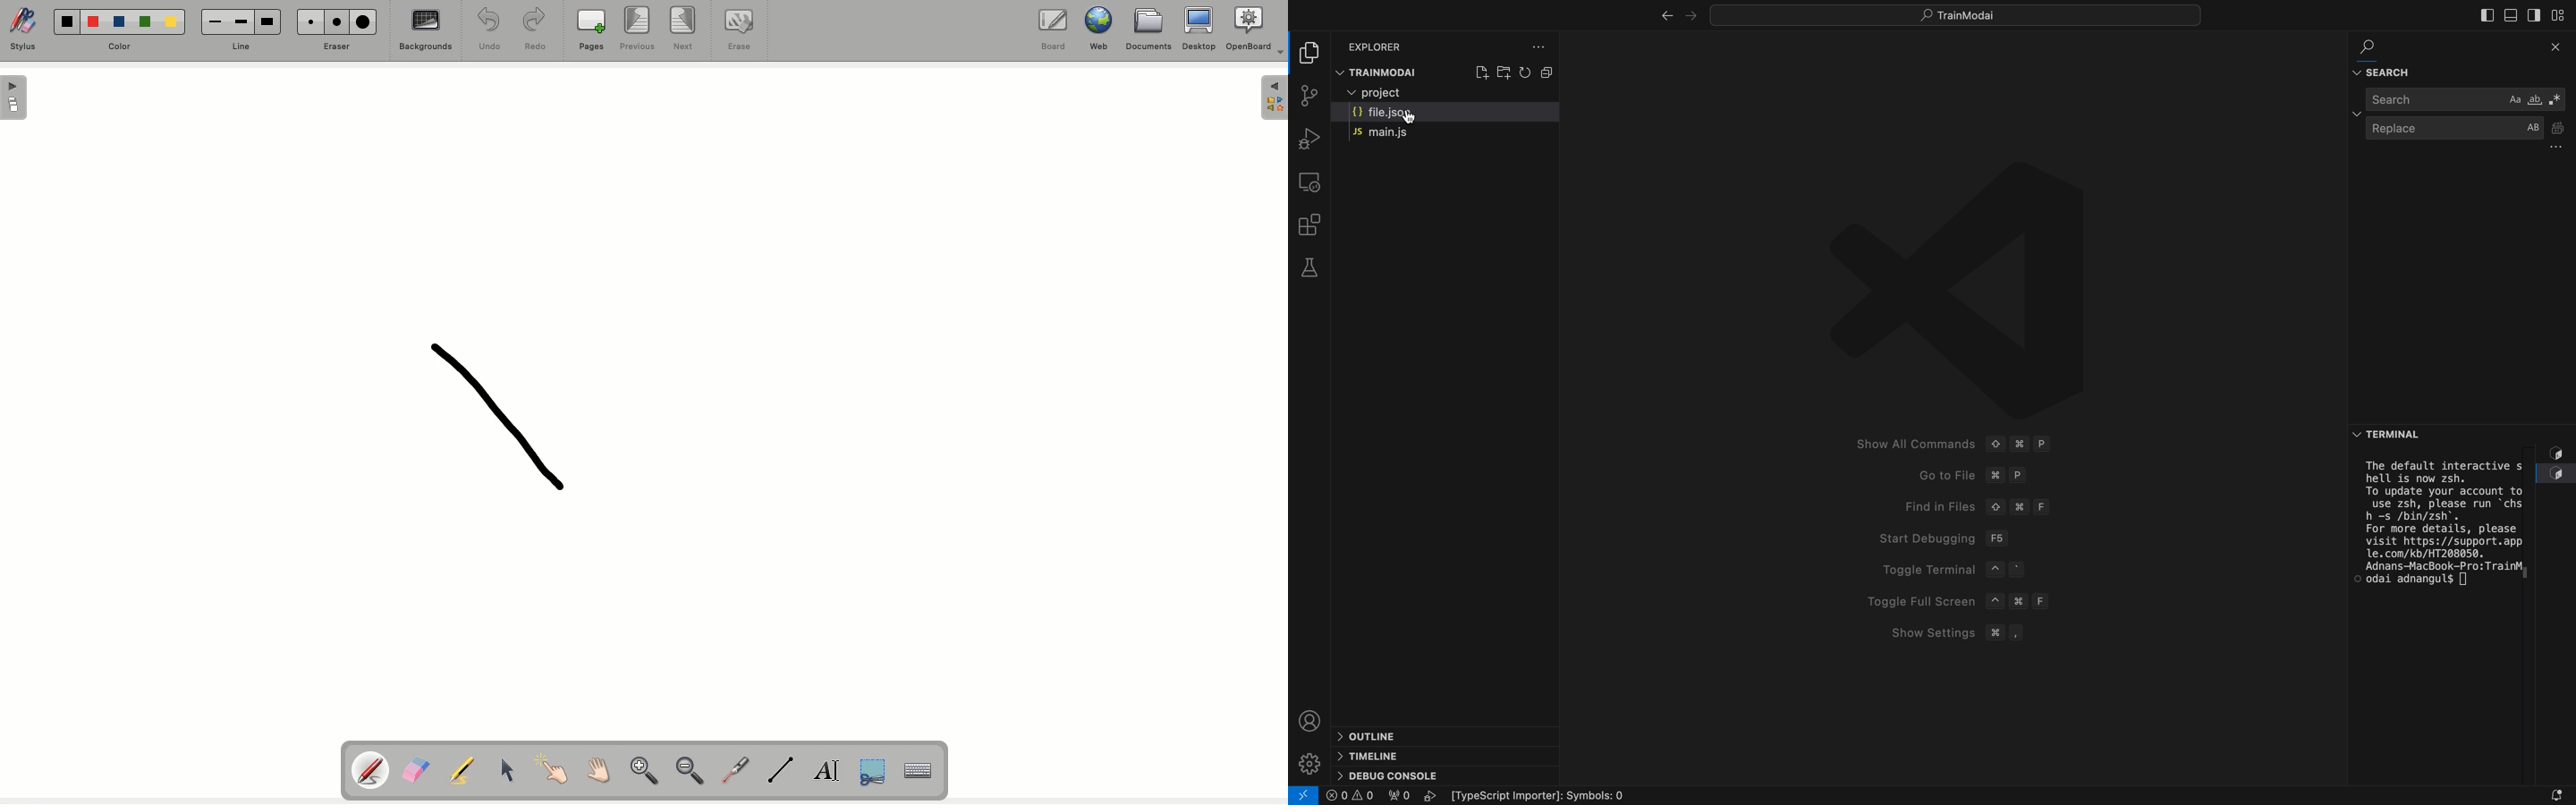 This screenshot has width=2576, height=812. What do you see at coordinates (551, 767) in the screenshot?
I see `Point` at bounding box center [551, 767].